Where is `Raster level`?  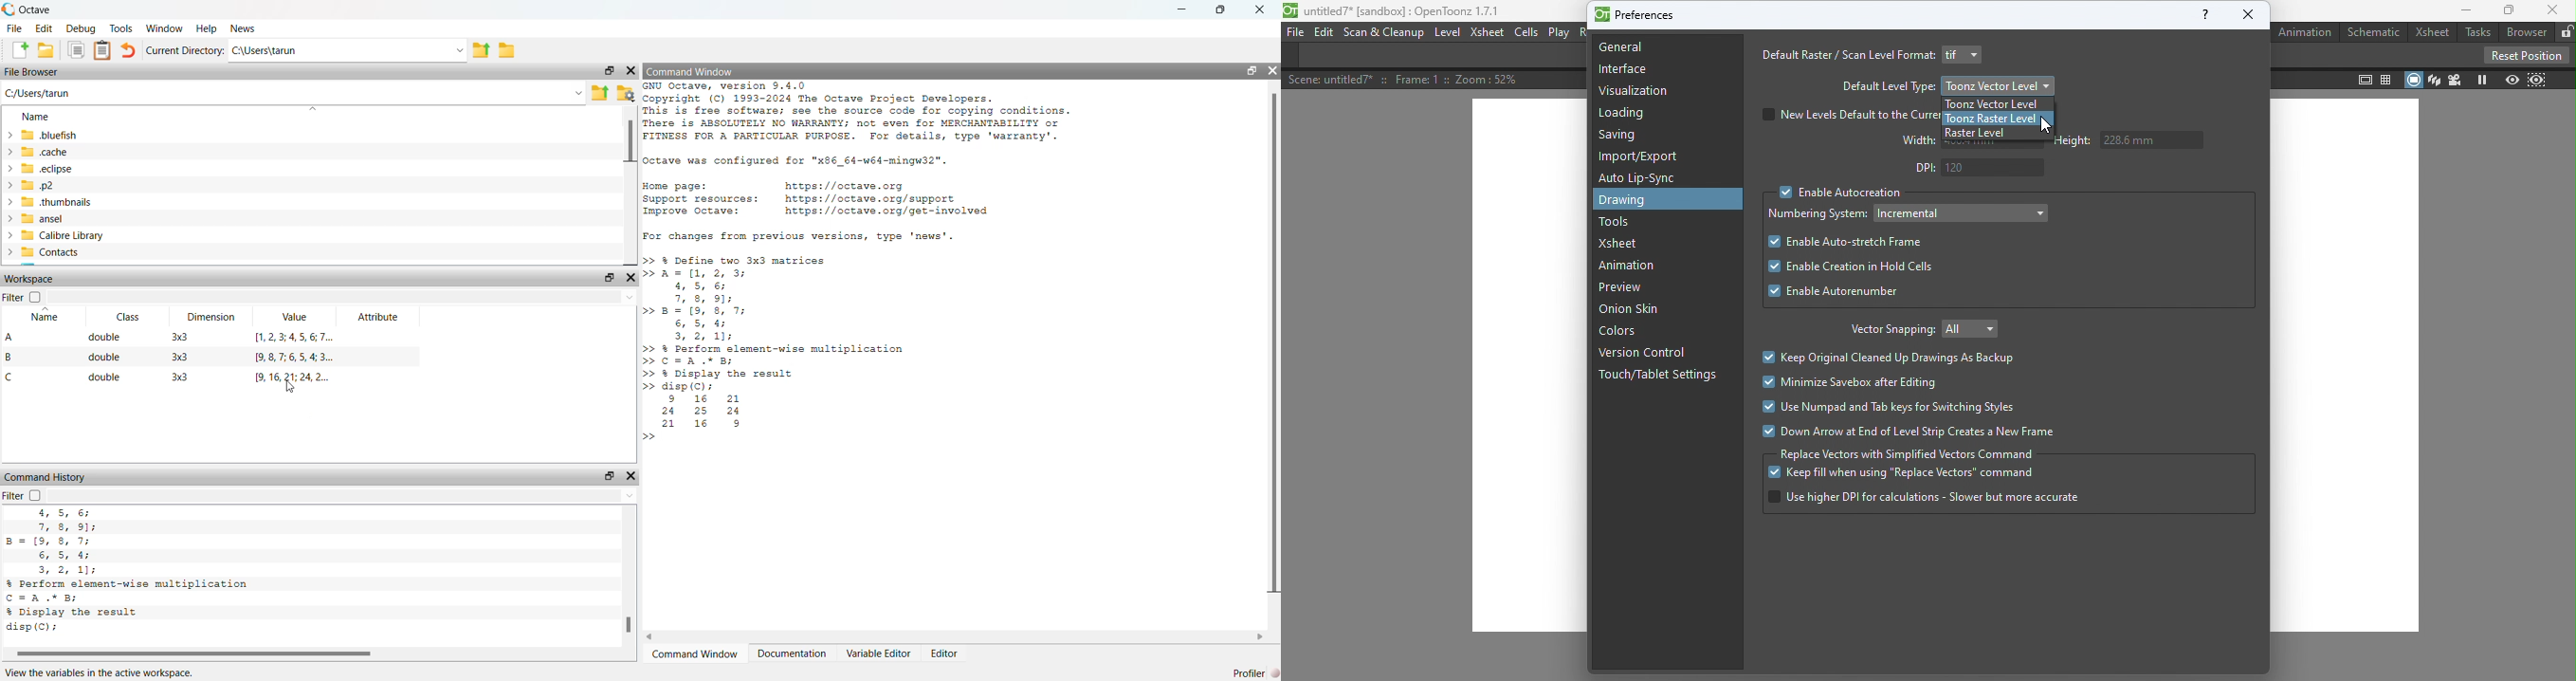 Raster level is located at coordinates (1985, 134).